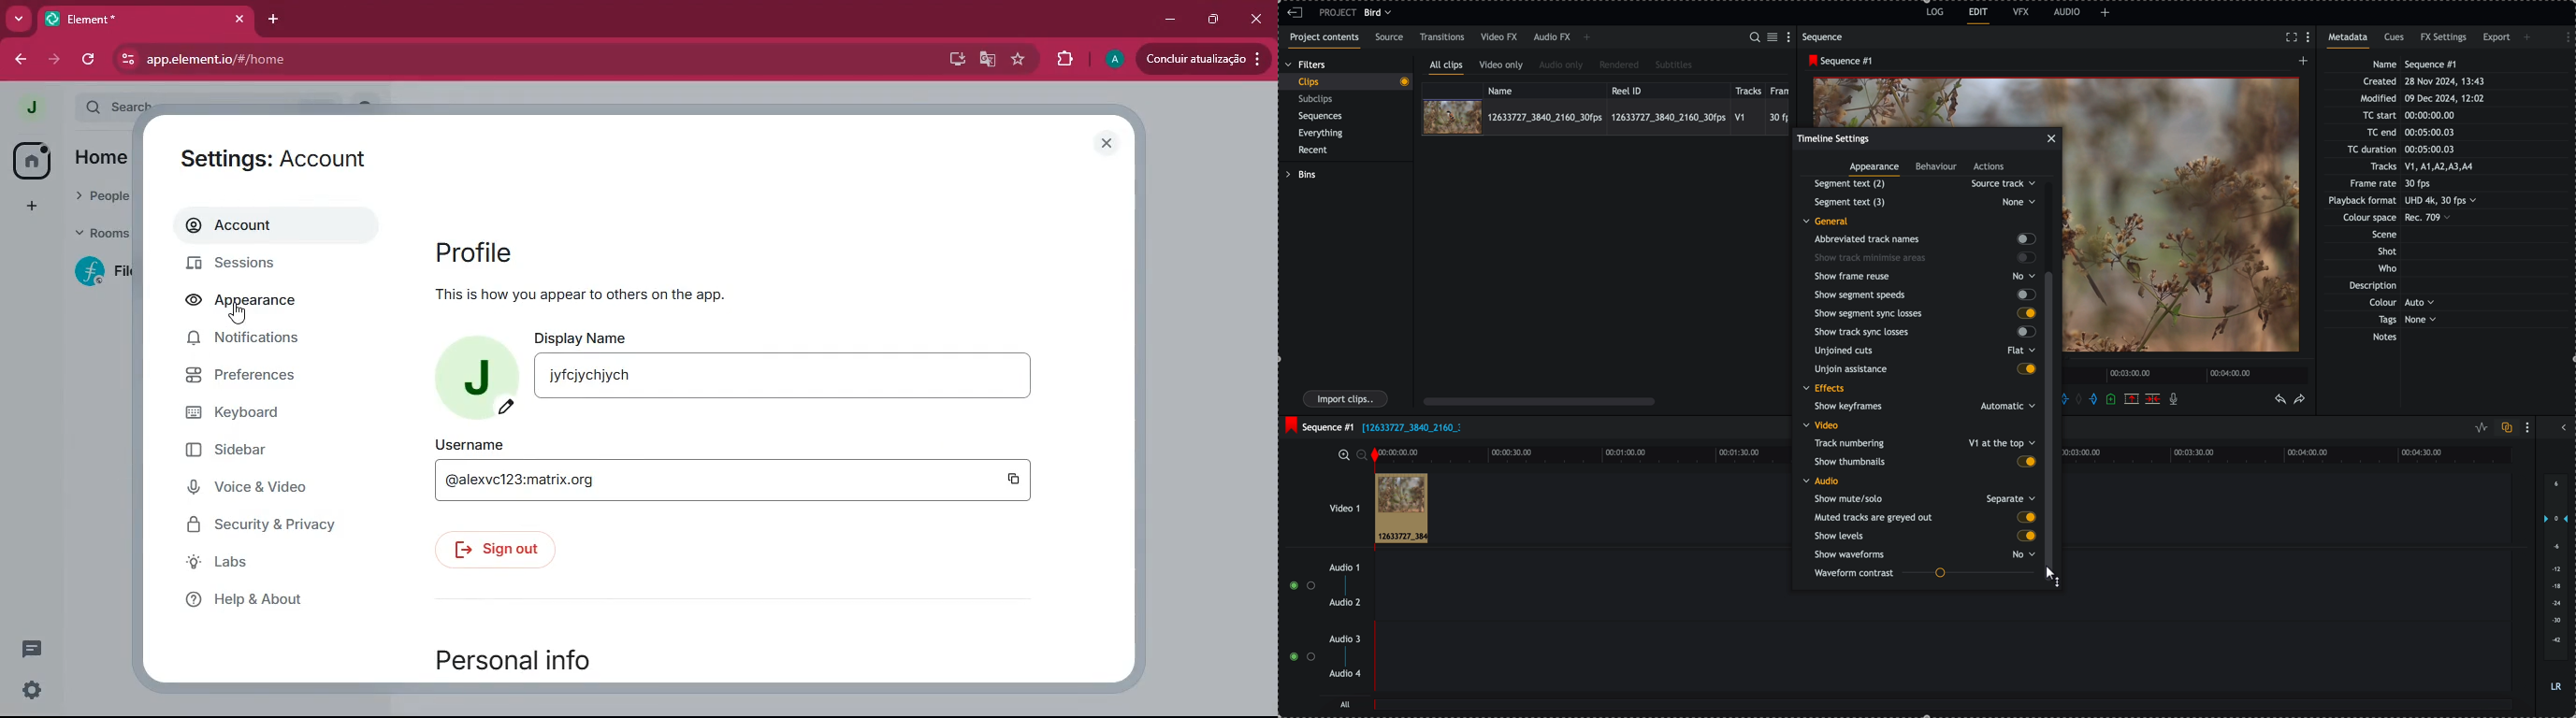  Describe the element at coordinates (1619, 65) in the screenshot. I see `rendered` at that location.